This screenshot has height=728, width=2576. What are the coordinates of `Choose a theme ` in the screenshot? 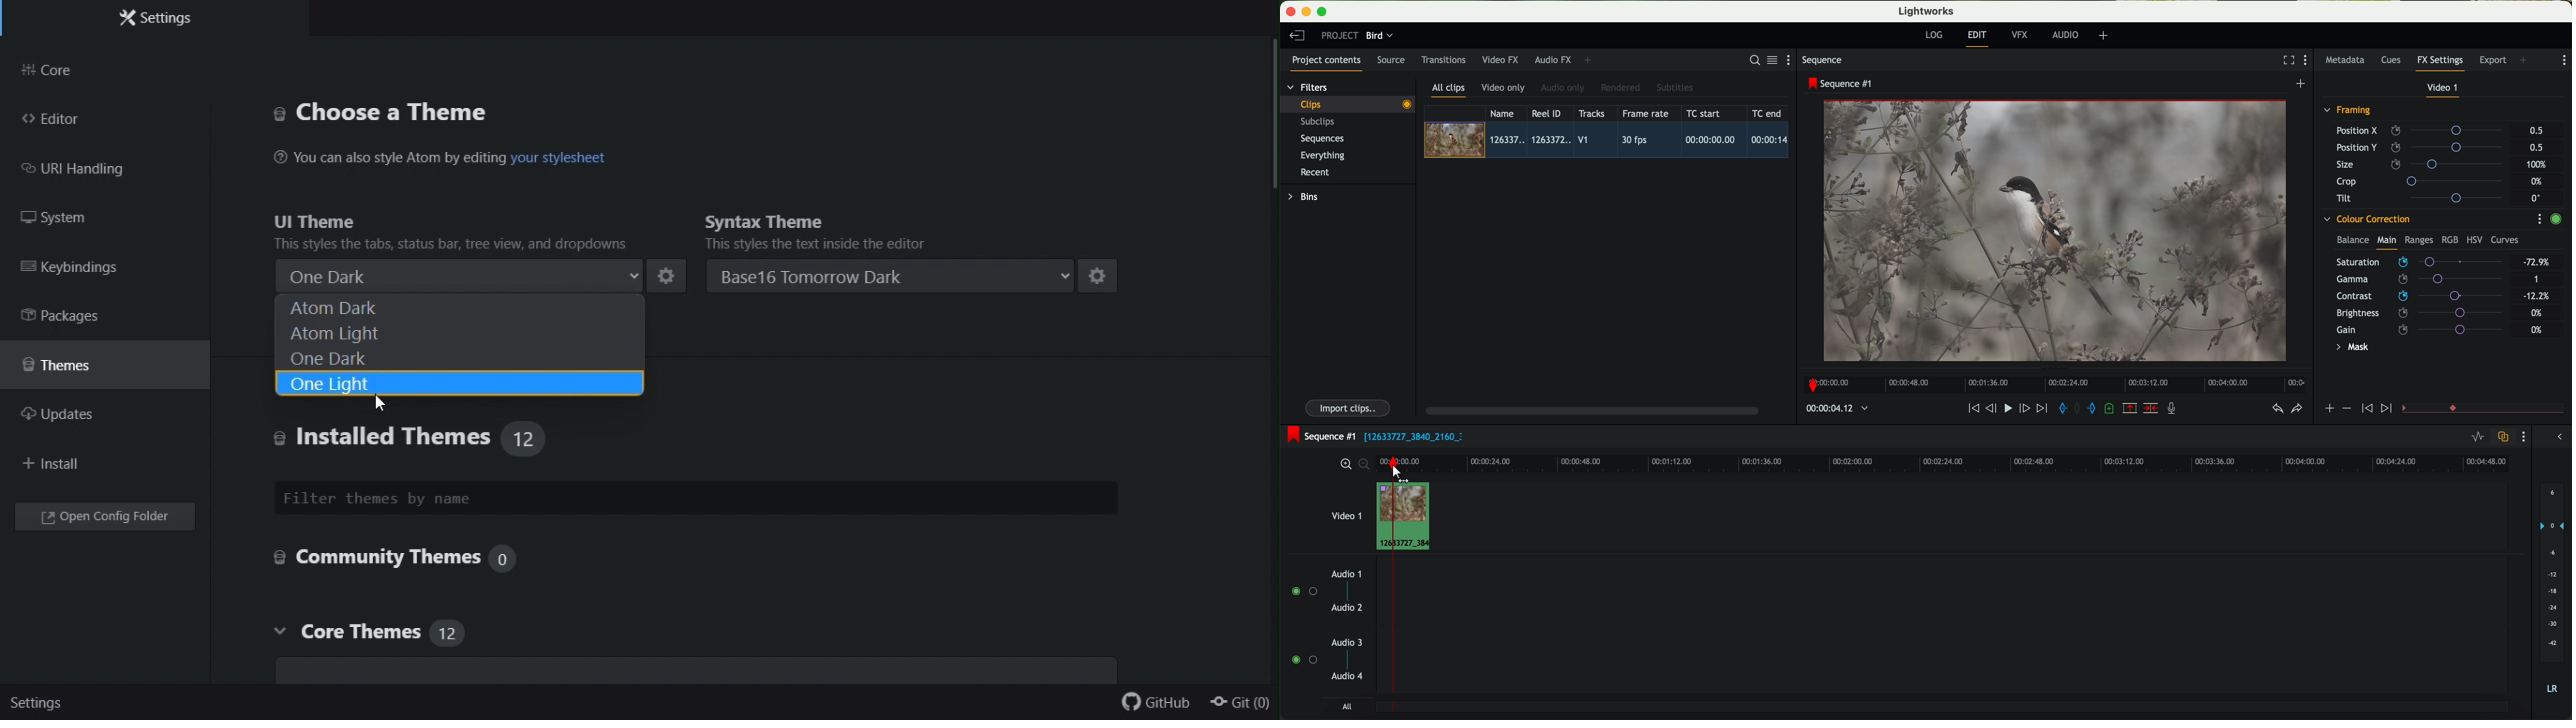 It's located at (431, 110).